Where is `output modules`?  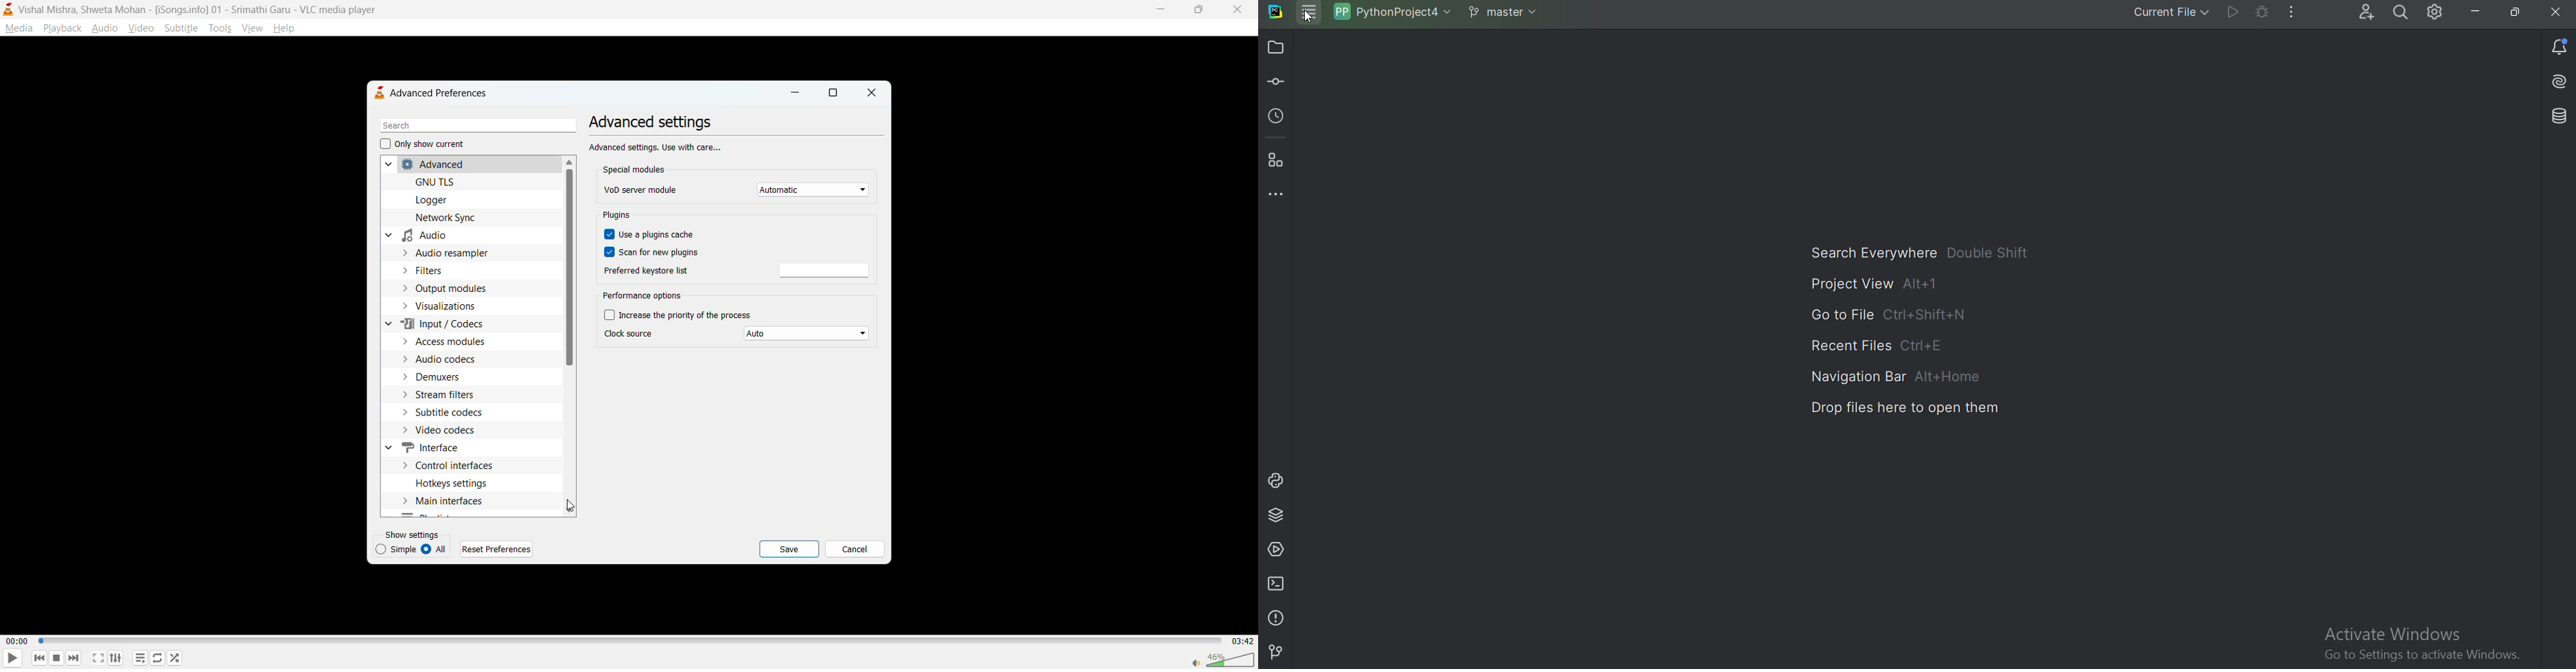
output modules is located at coordinates (459, 290).